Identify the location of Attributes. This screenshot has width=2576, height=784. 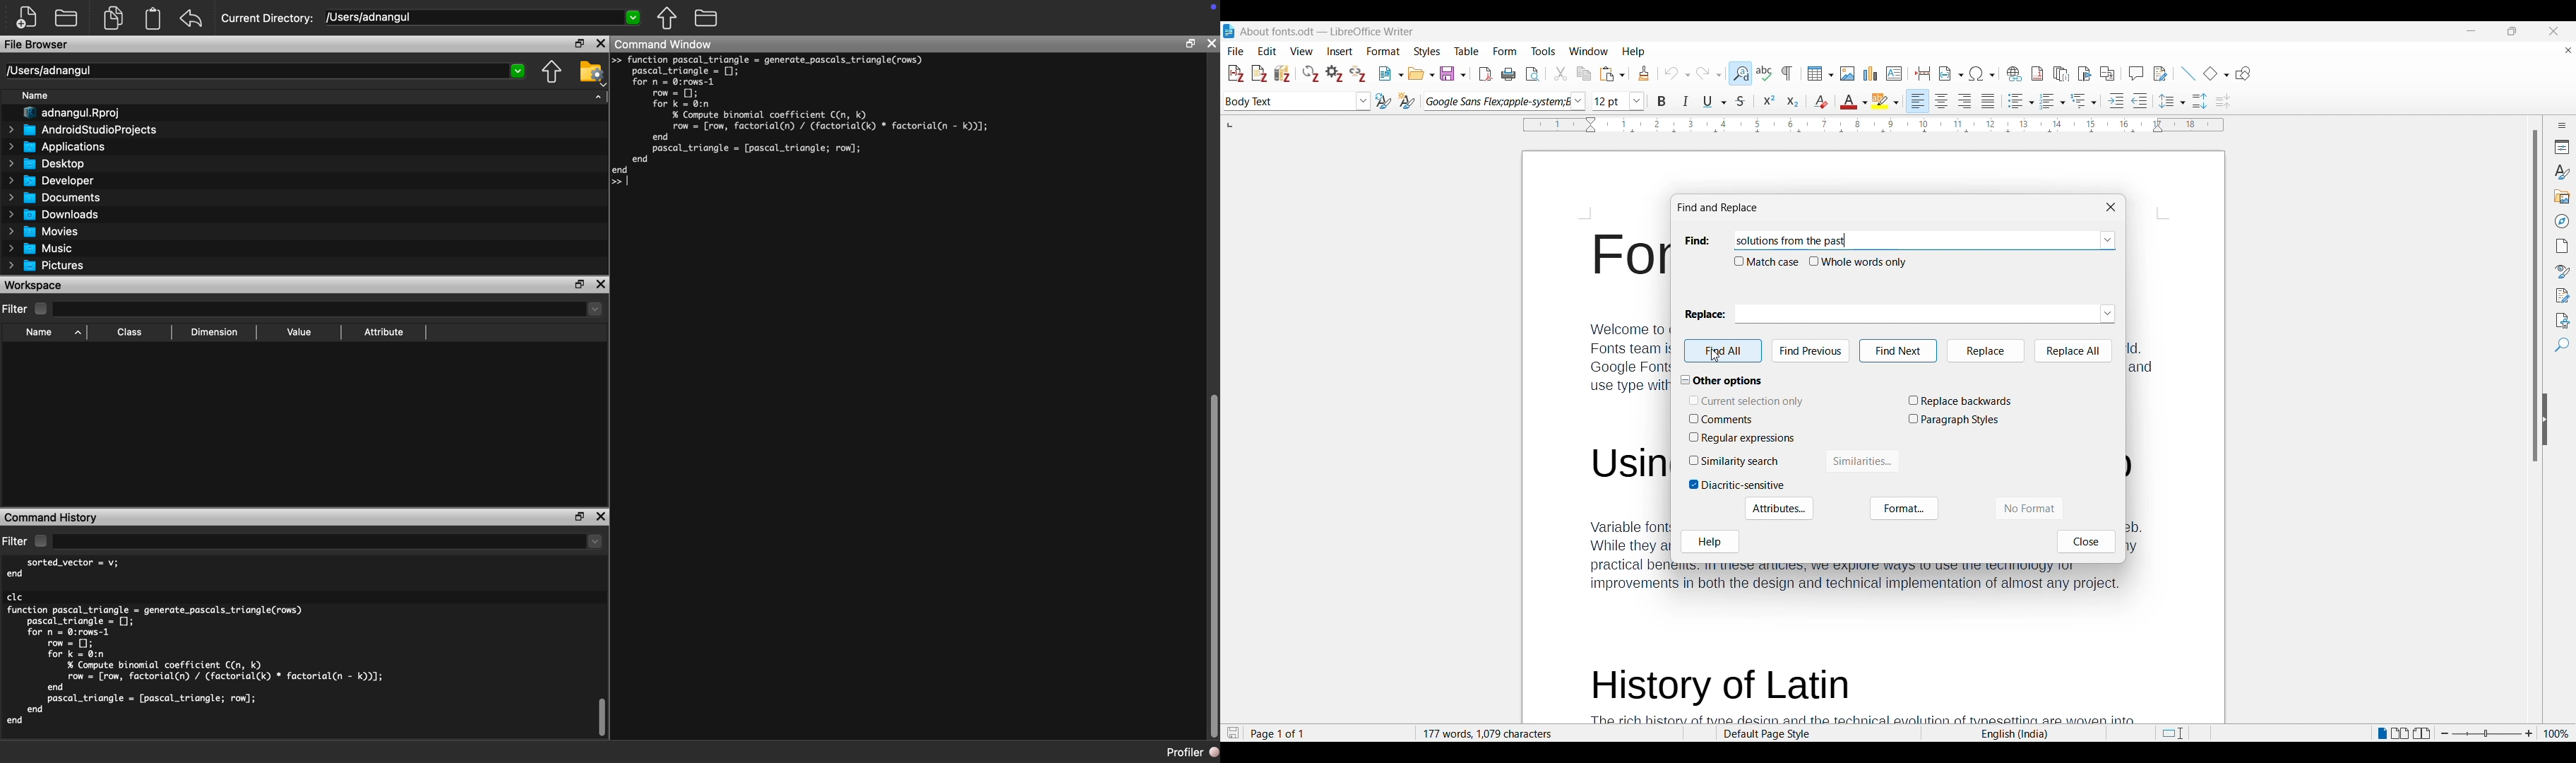
(1779, 509).